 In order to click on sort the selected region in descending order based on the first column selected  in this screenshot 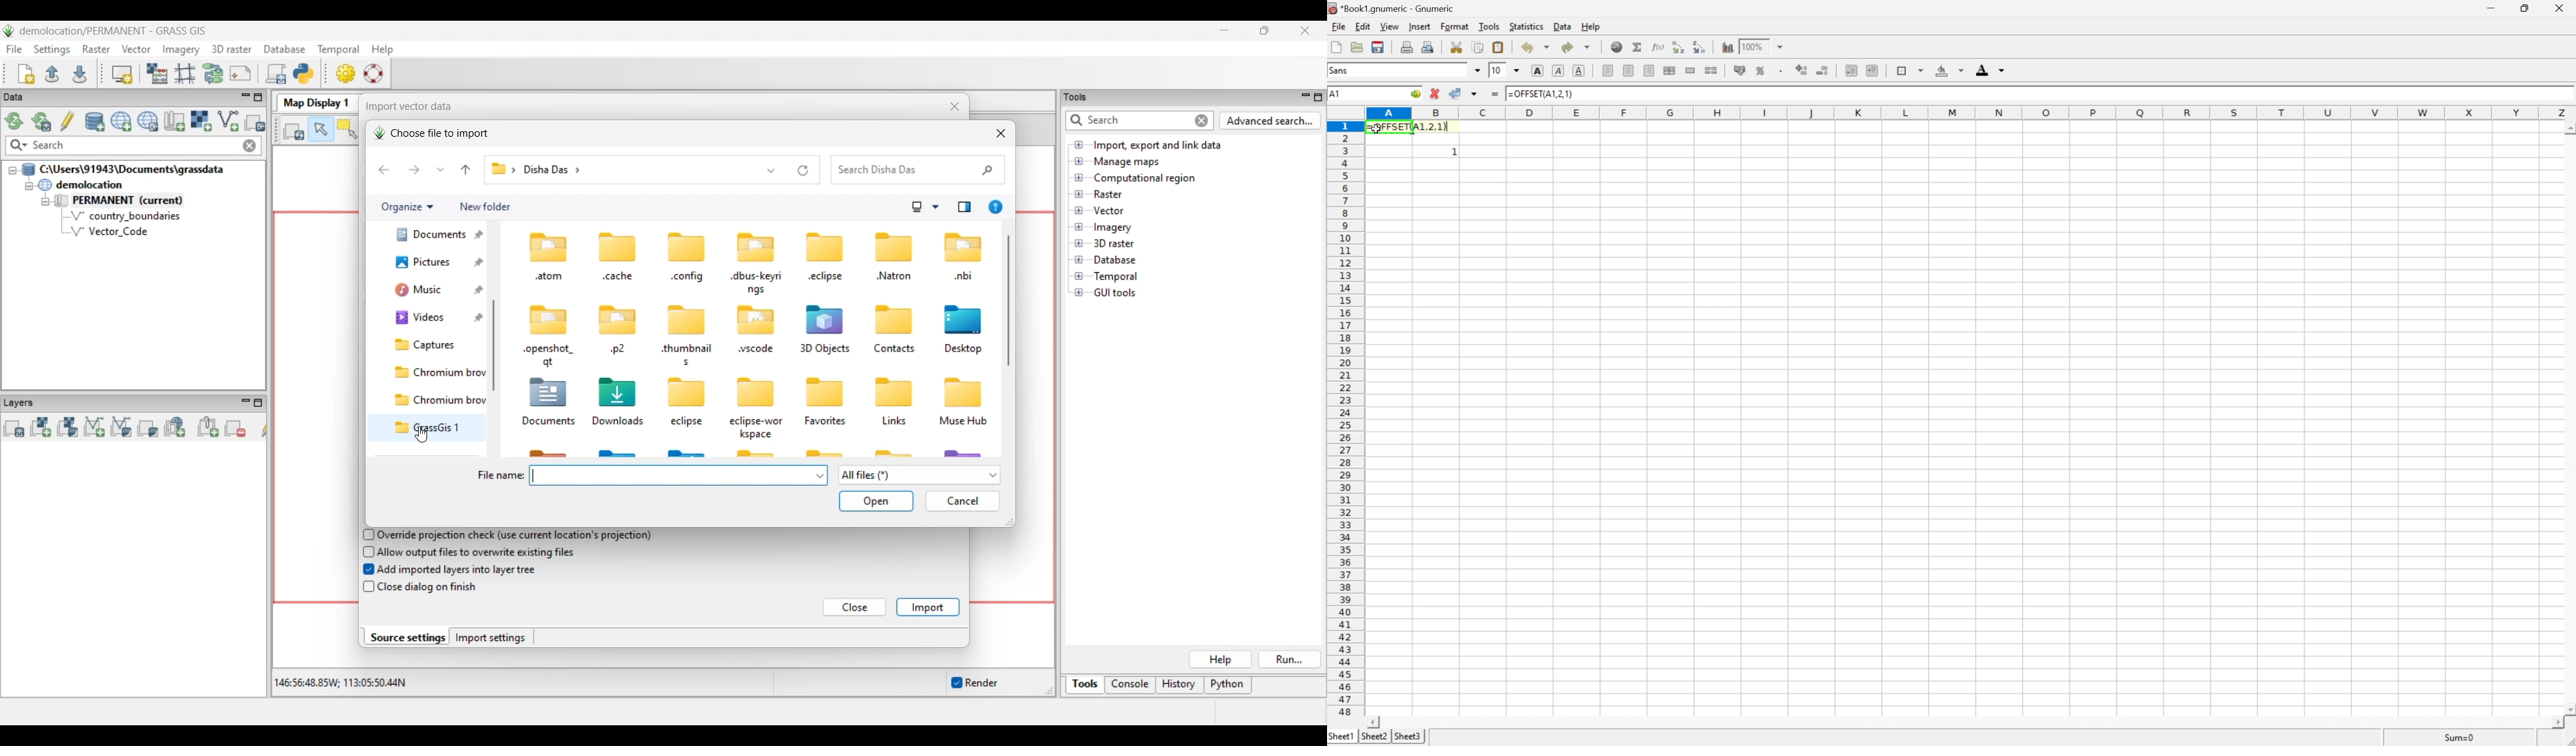, I will do `click(1701, 46)`.